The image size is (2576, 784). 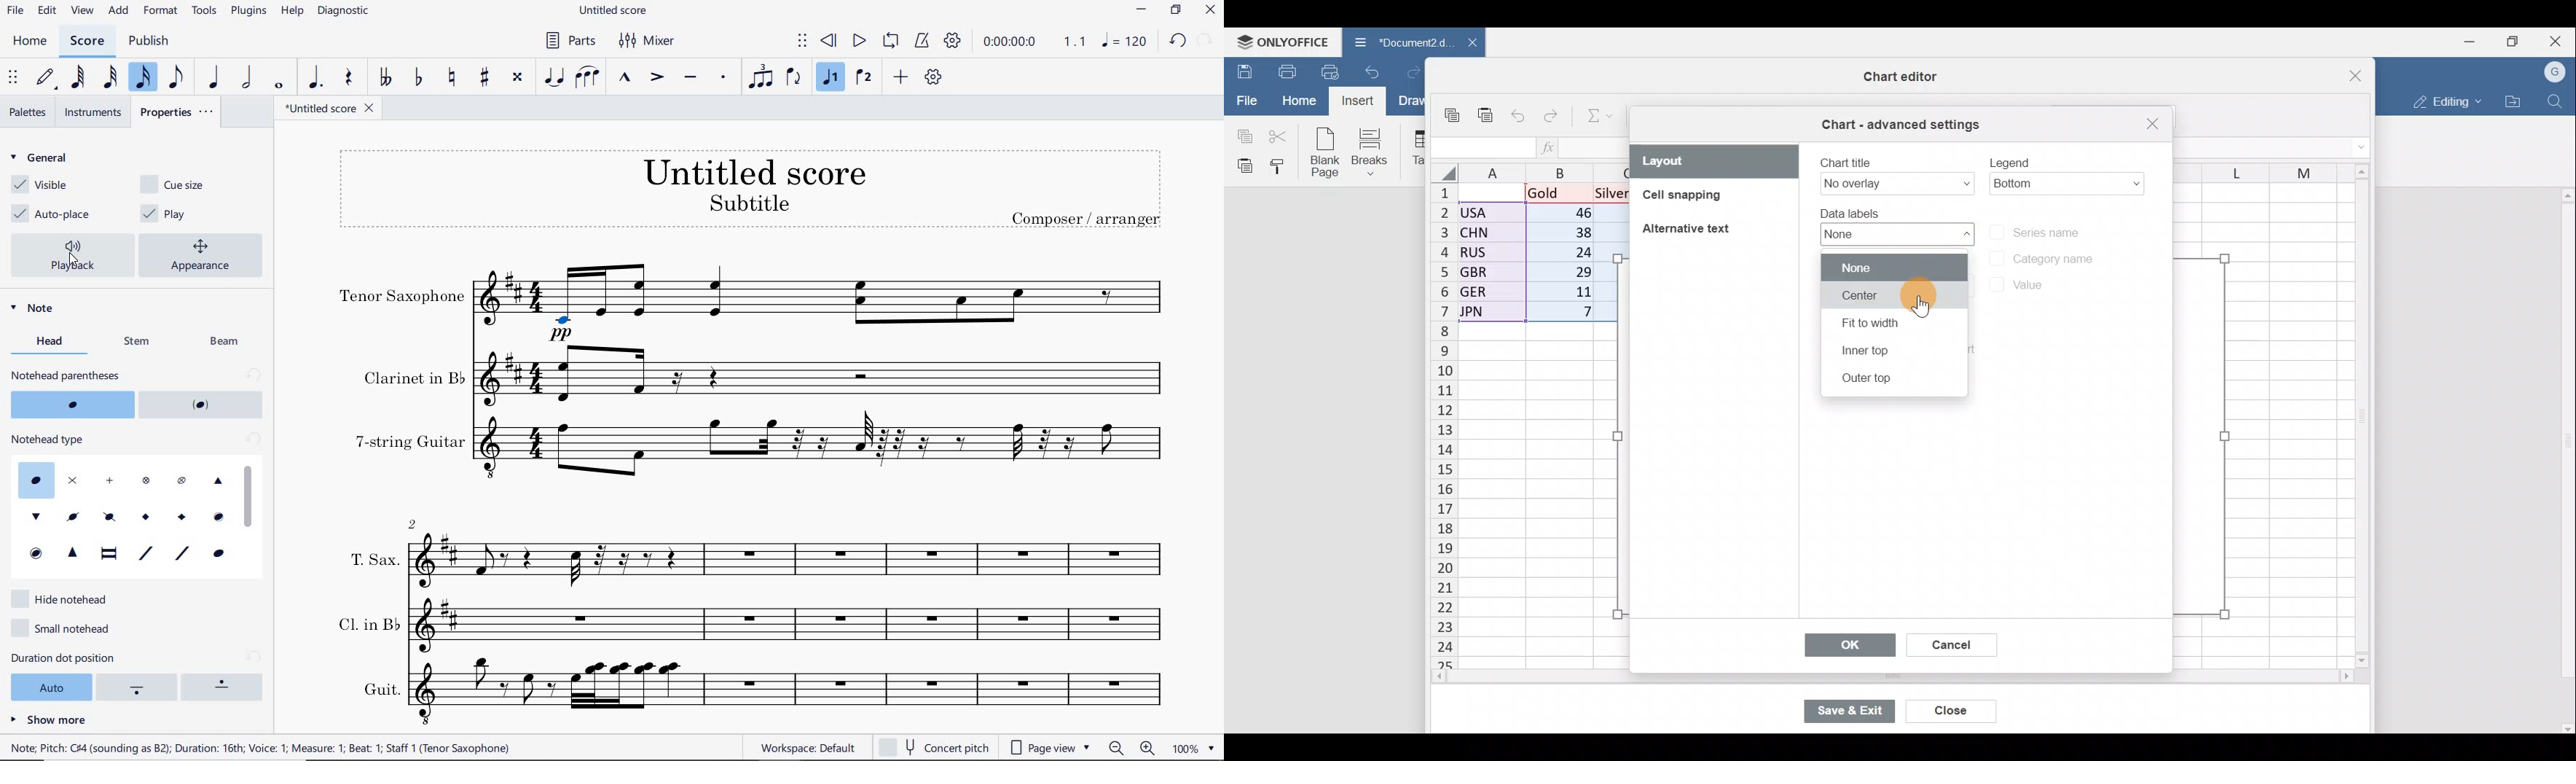 What do you see at coordinates (71, 405) in the screenshot?
I see `Notehead parentheses` at bounding box center [71, 405].